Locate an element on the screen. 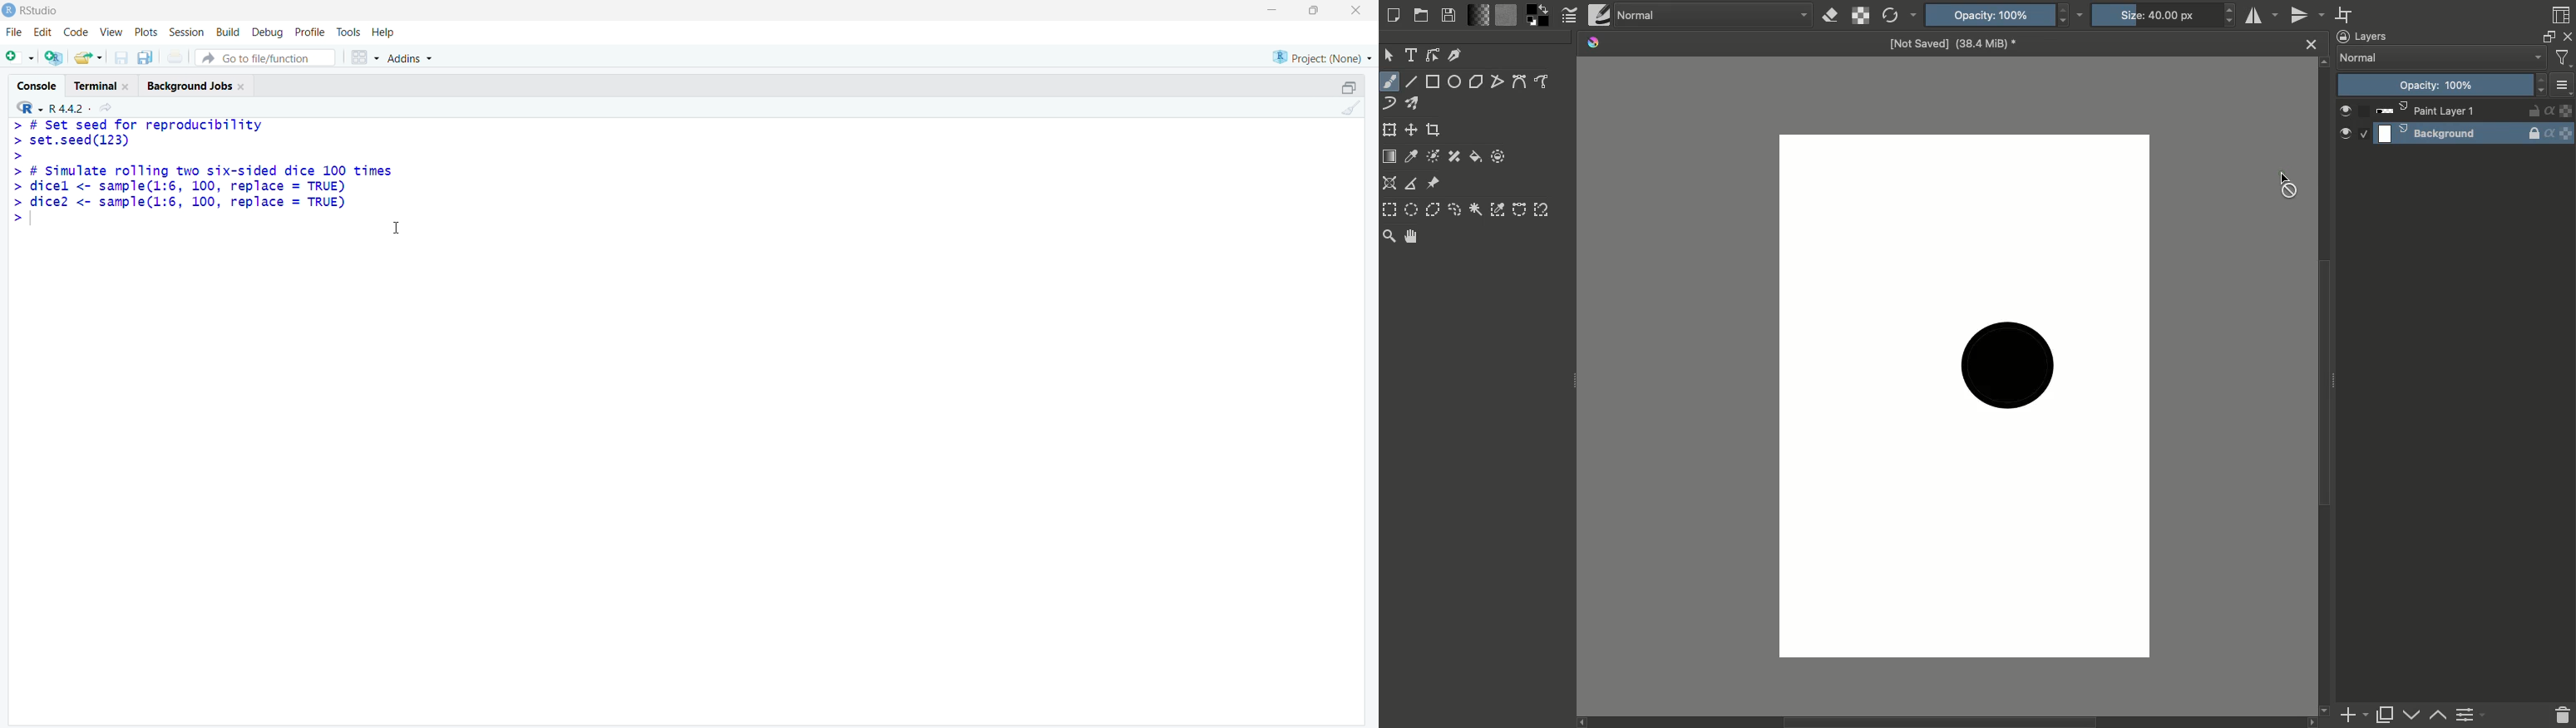  Ellipse is located at coordinates (1455, 81).